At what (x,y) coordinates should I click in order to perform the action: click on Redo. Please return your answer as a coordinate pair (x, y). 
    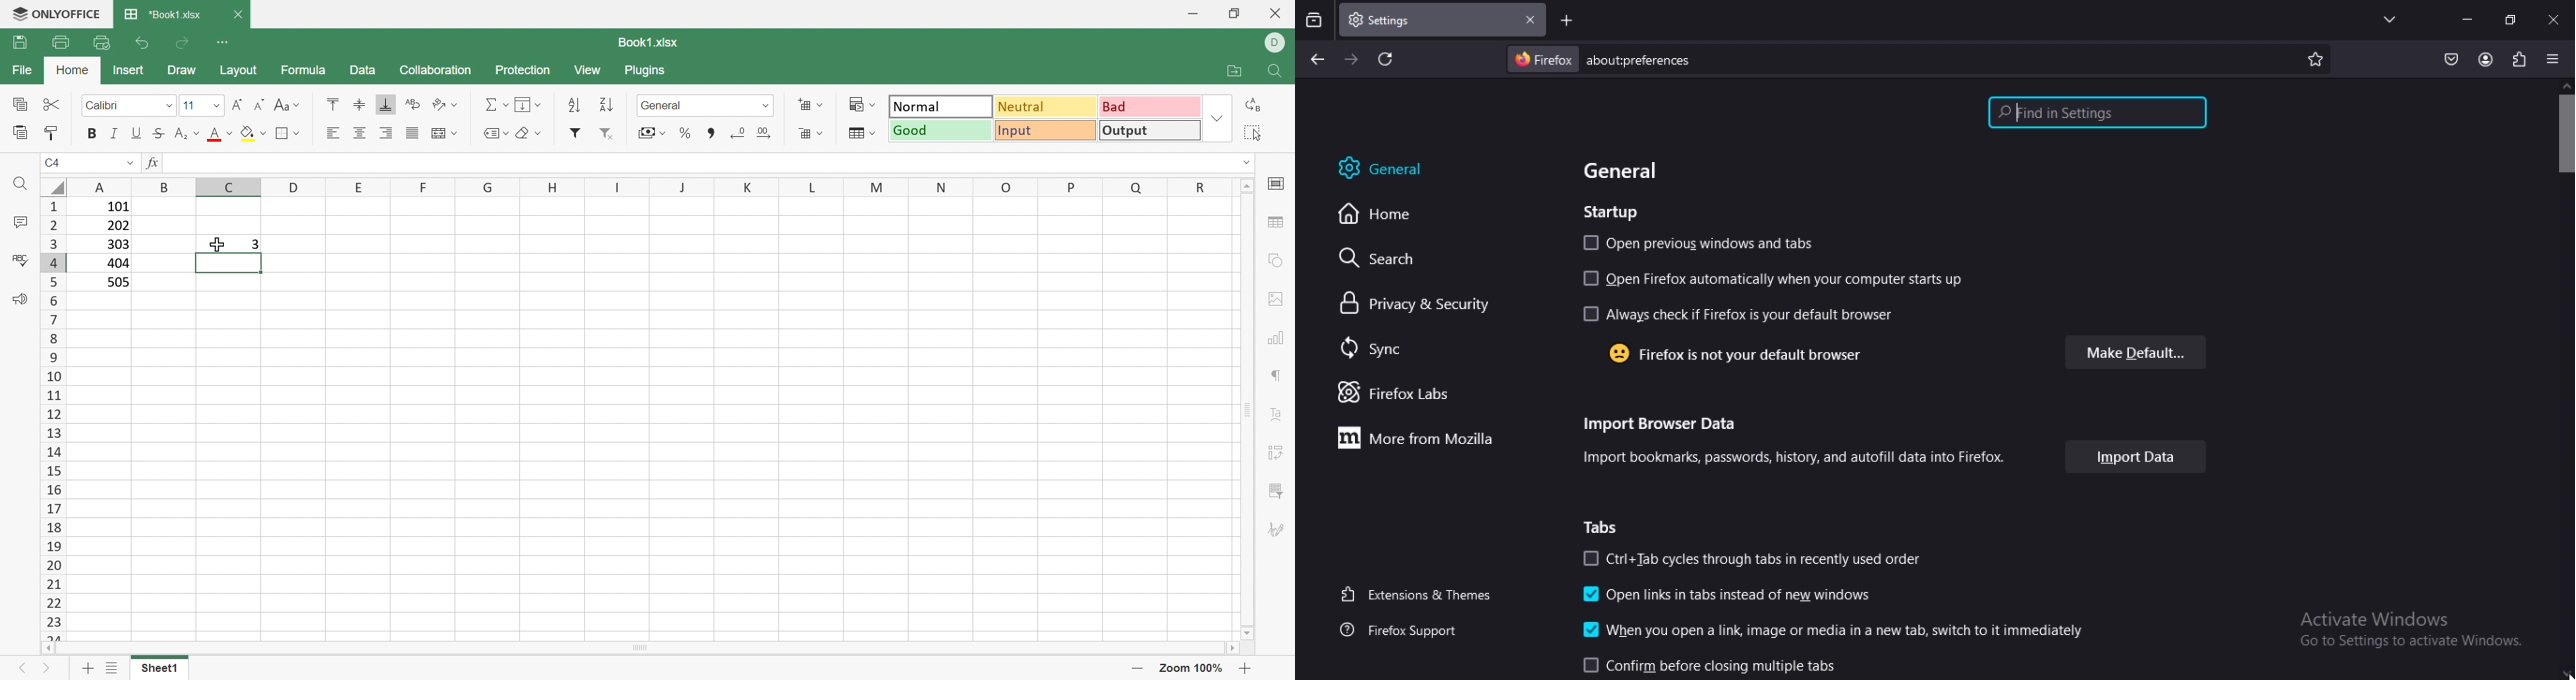
    Looking at the image, I should click on (185, 43).